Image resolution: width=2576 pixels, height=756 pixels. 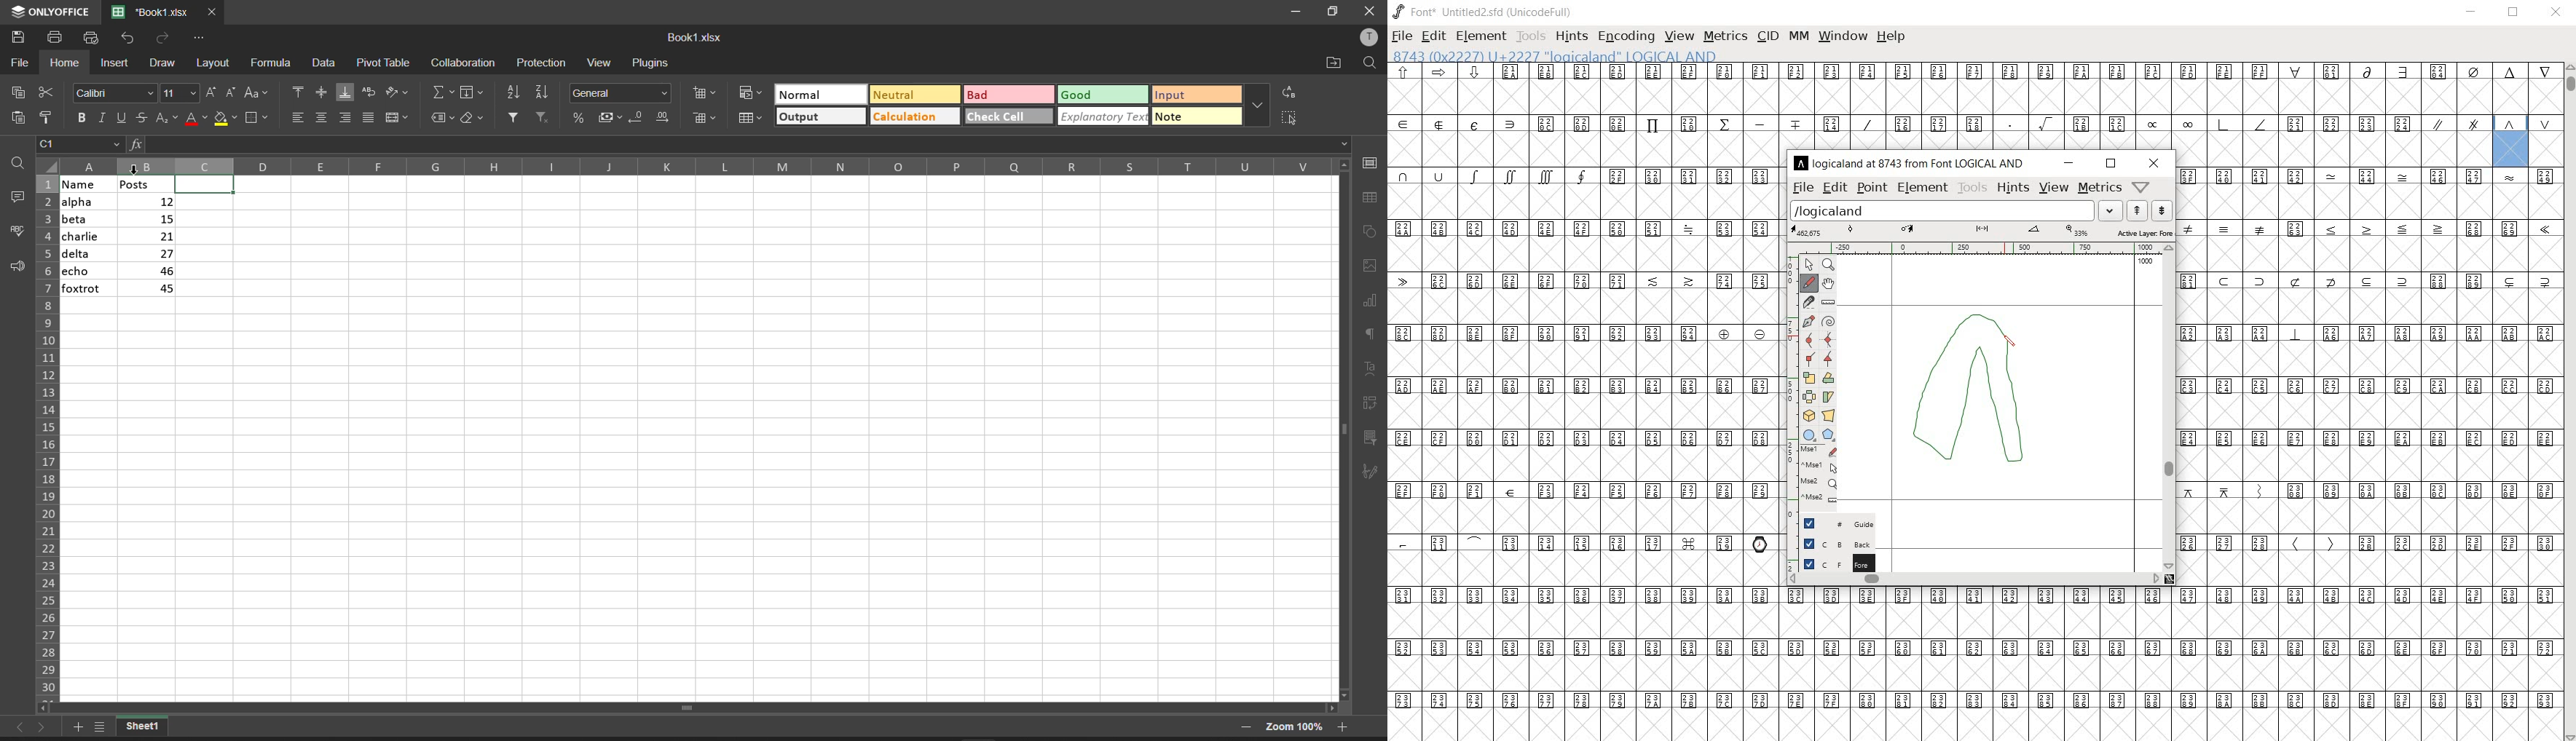 What do you see at coordinates (472, 92) in the screenshot?
I see `fill` at bounding box center [472, 92].